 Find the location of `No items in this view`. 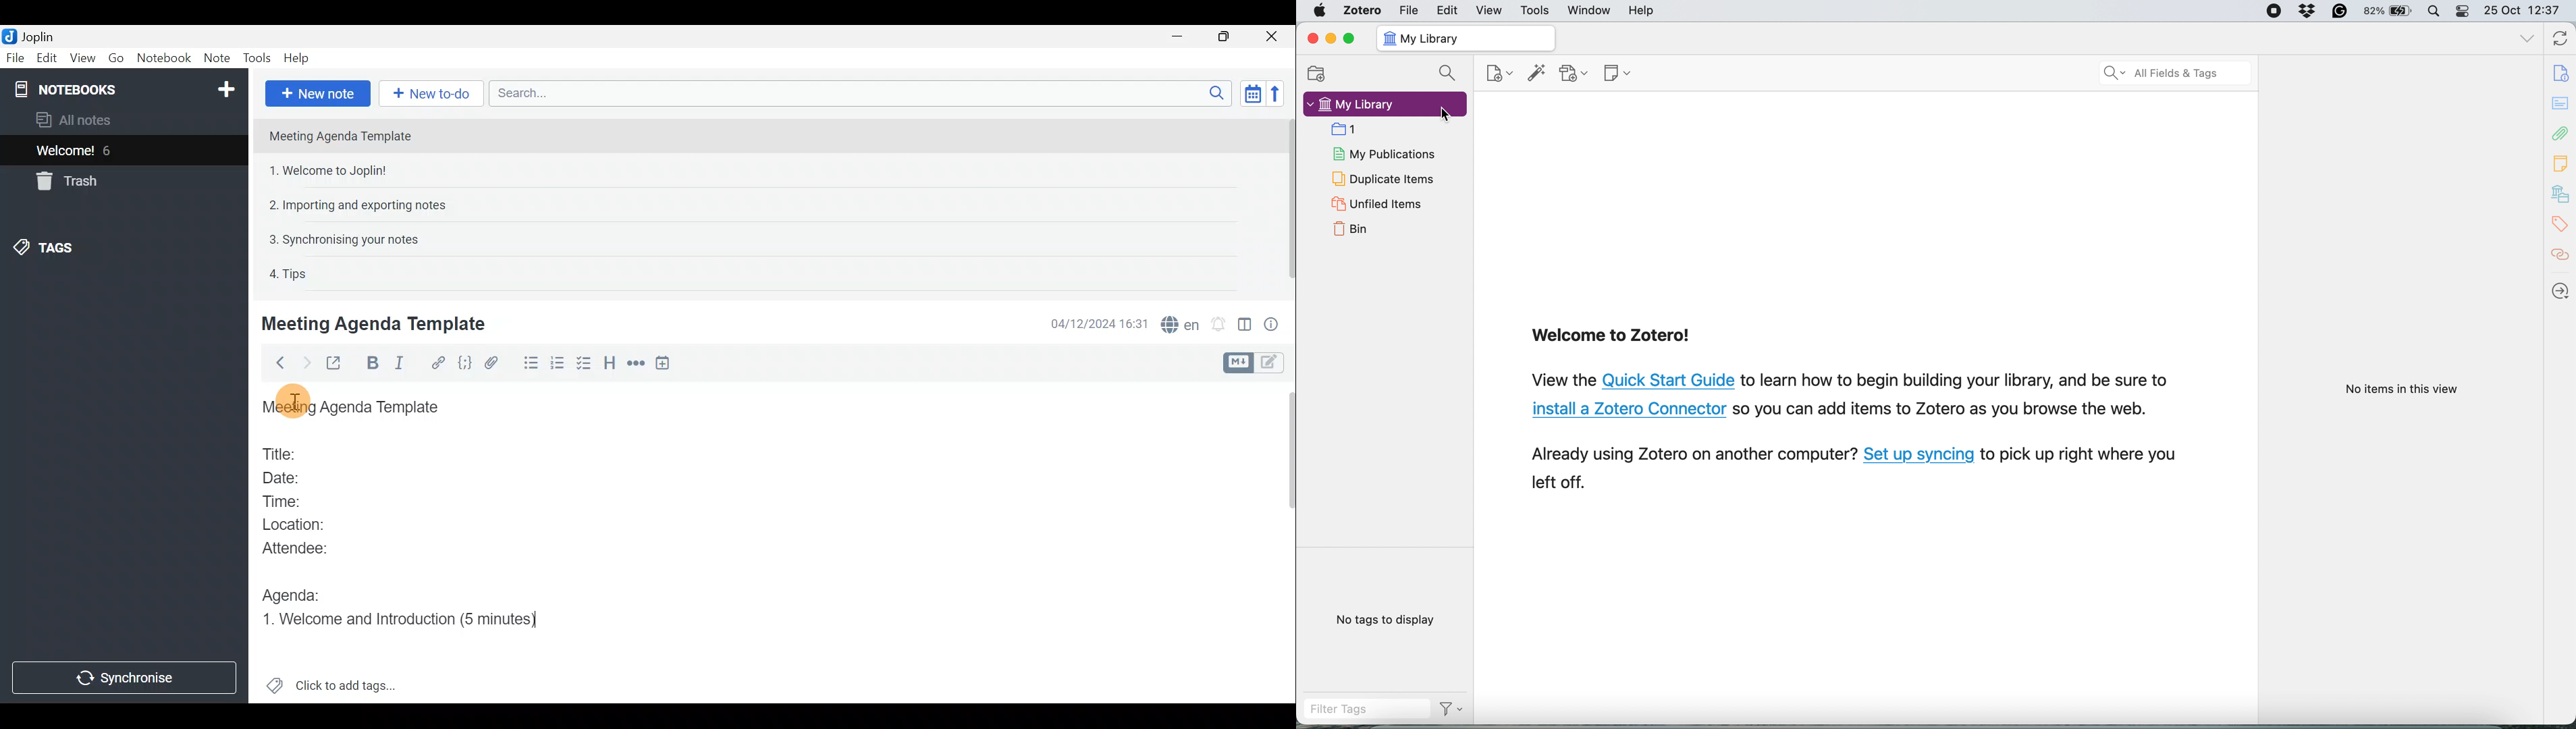

No items in this view is located at coordinates (2403, 389).